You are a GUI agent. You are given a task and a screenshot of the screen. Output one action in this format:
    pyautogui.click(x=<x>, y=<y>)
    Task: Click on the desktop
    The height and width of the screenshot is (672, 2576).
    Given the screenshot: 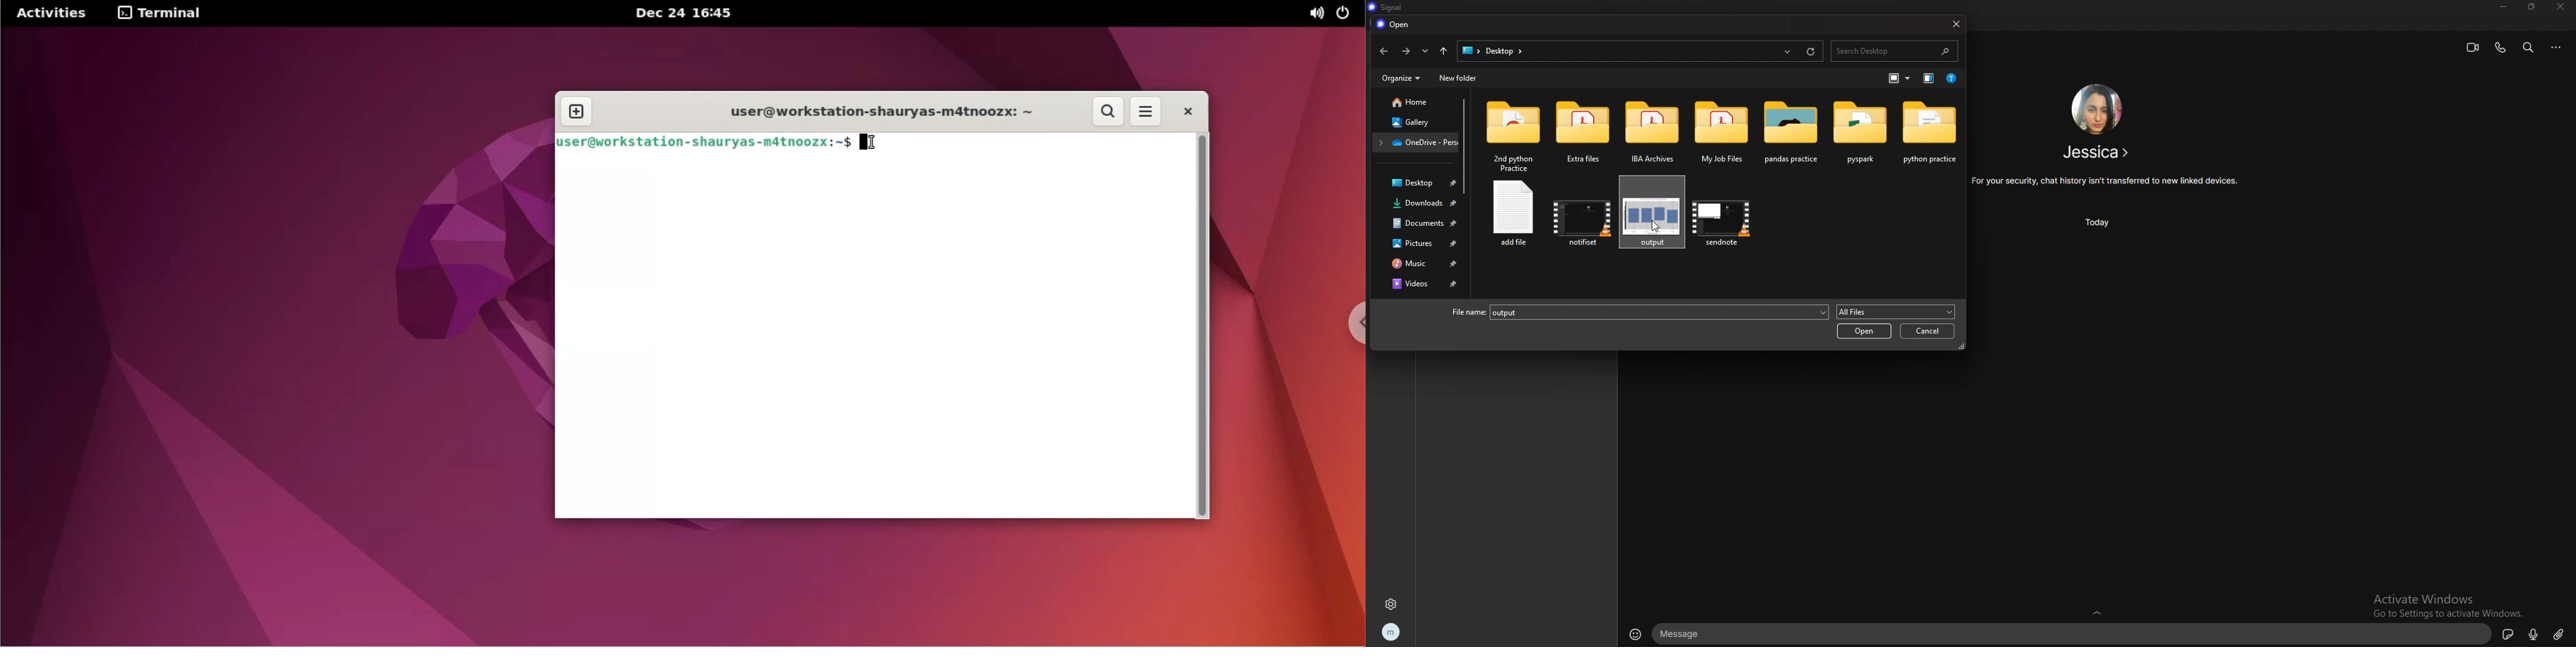 What is the action you would take?
    pyautogui.click(x=1494, y=52)
    